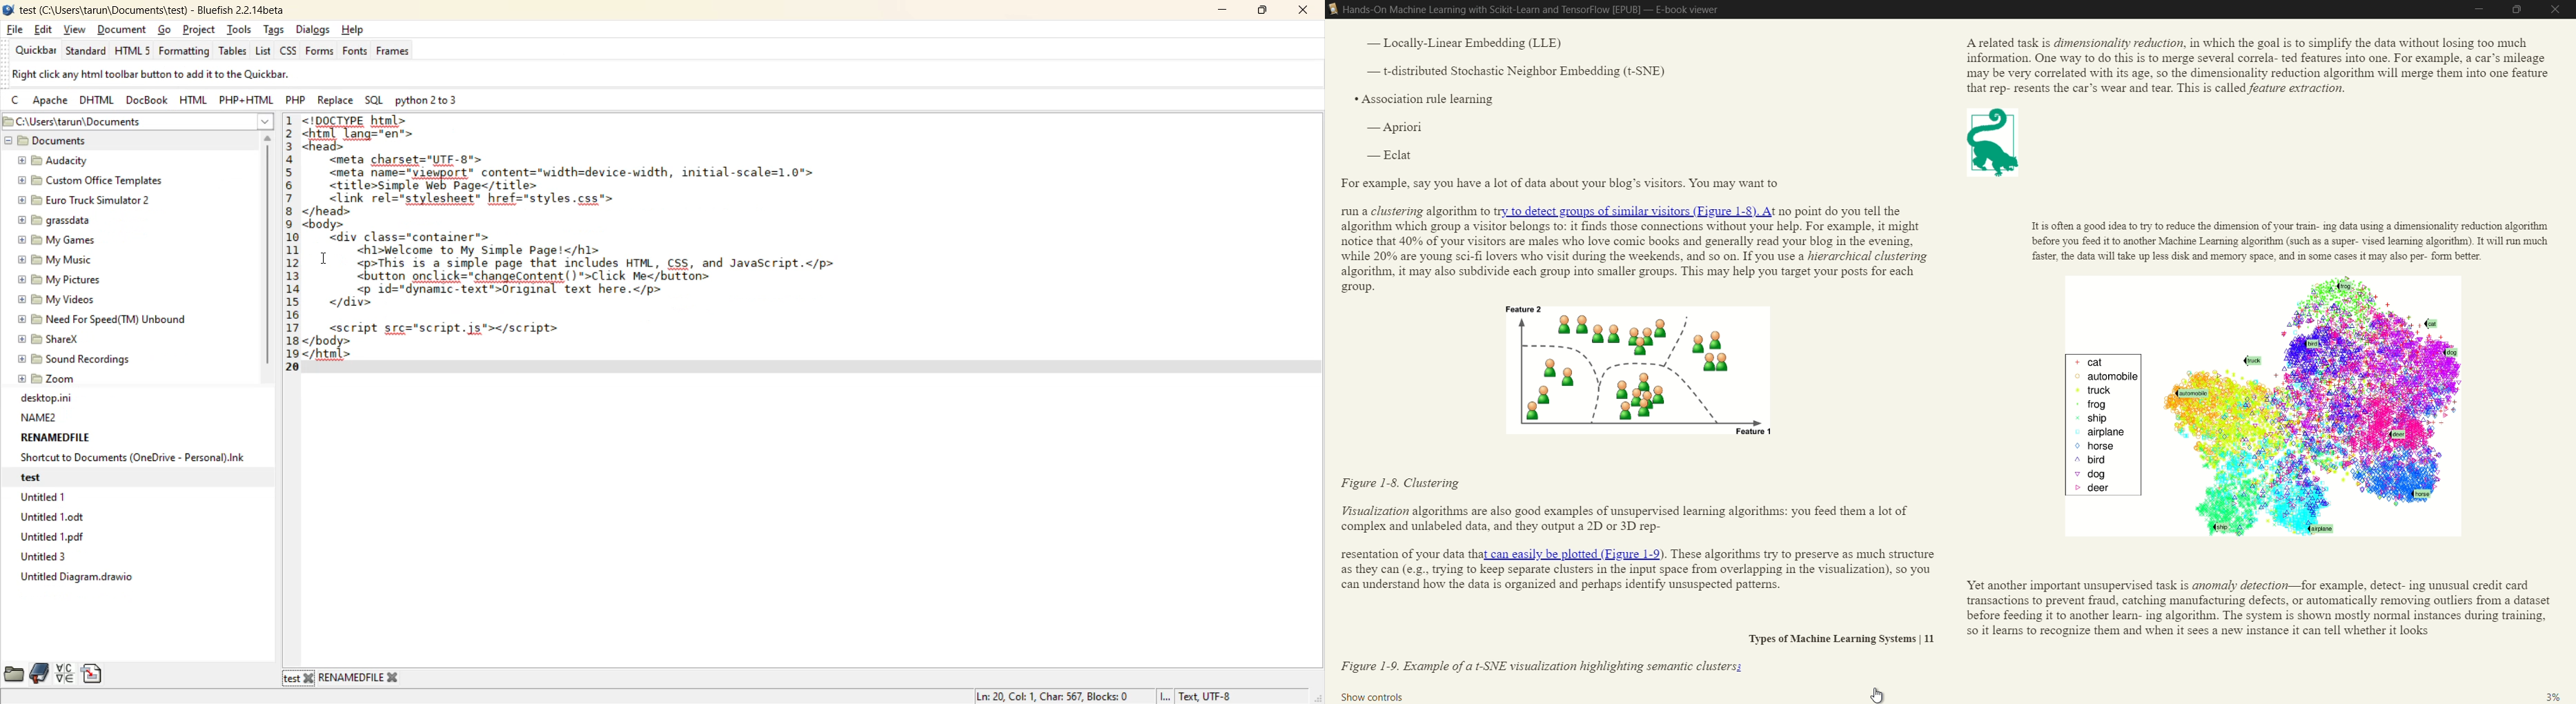 The height and width of the screenshot is (728, 2576). I want to click on book's content, so click(1953, 351).